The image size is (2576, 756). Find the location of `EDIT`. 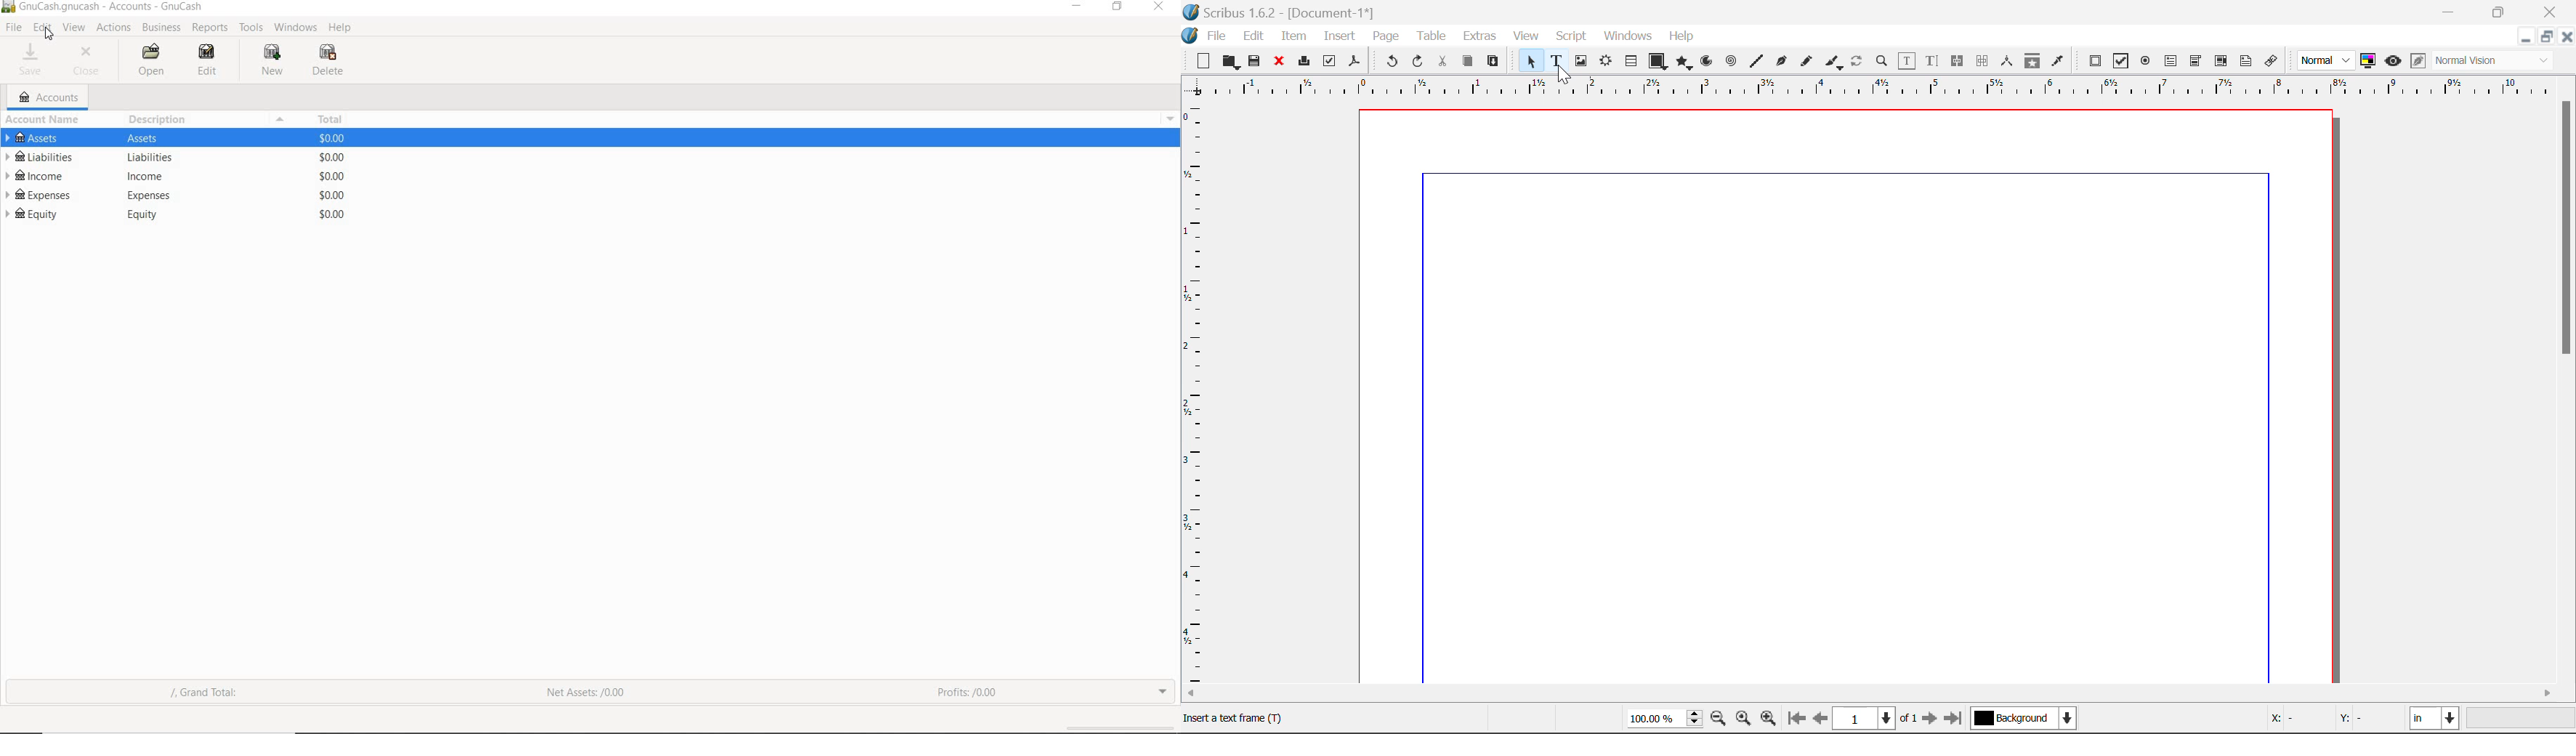

EDIT is located at coordinates (207, 59).